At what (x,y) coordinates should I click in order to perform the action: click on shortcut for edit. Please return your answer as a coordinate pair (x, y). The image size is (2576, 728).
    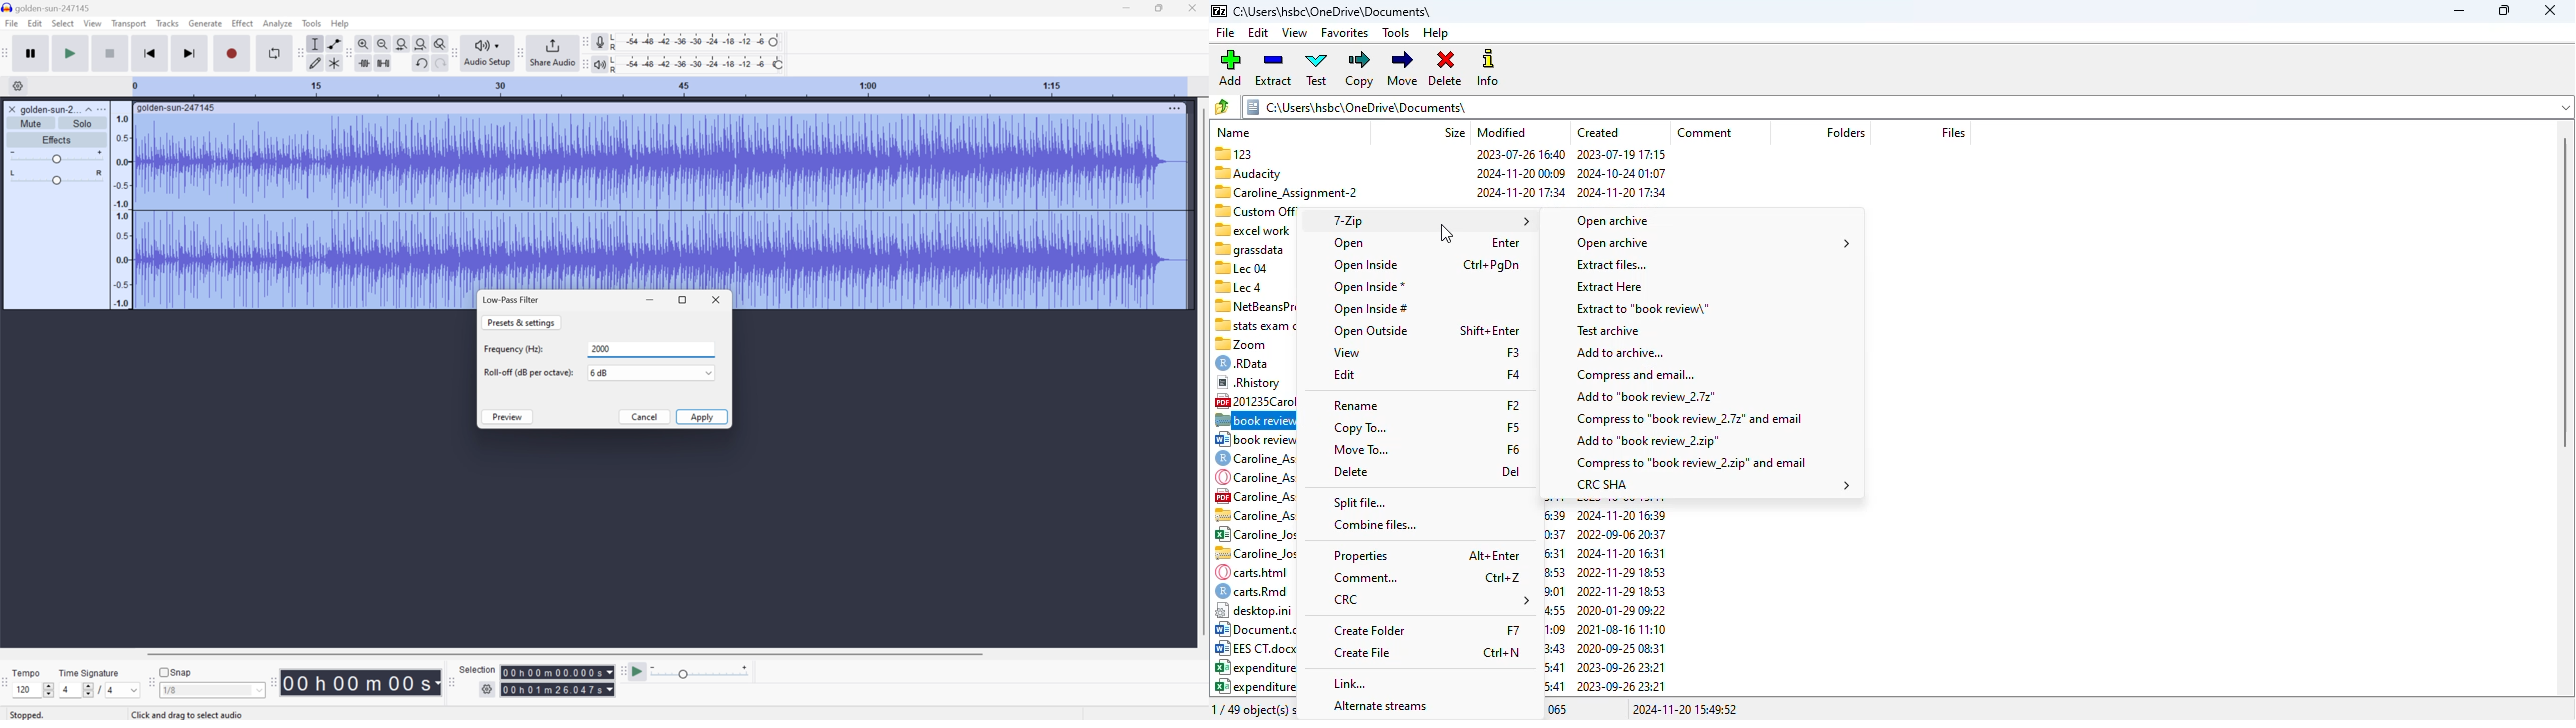
    Looking at the image, I should click on (1513, 374).